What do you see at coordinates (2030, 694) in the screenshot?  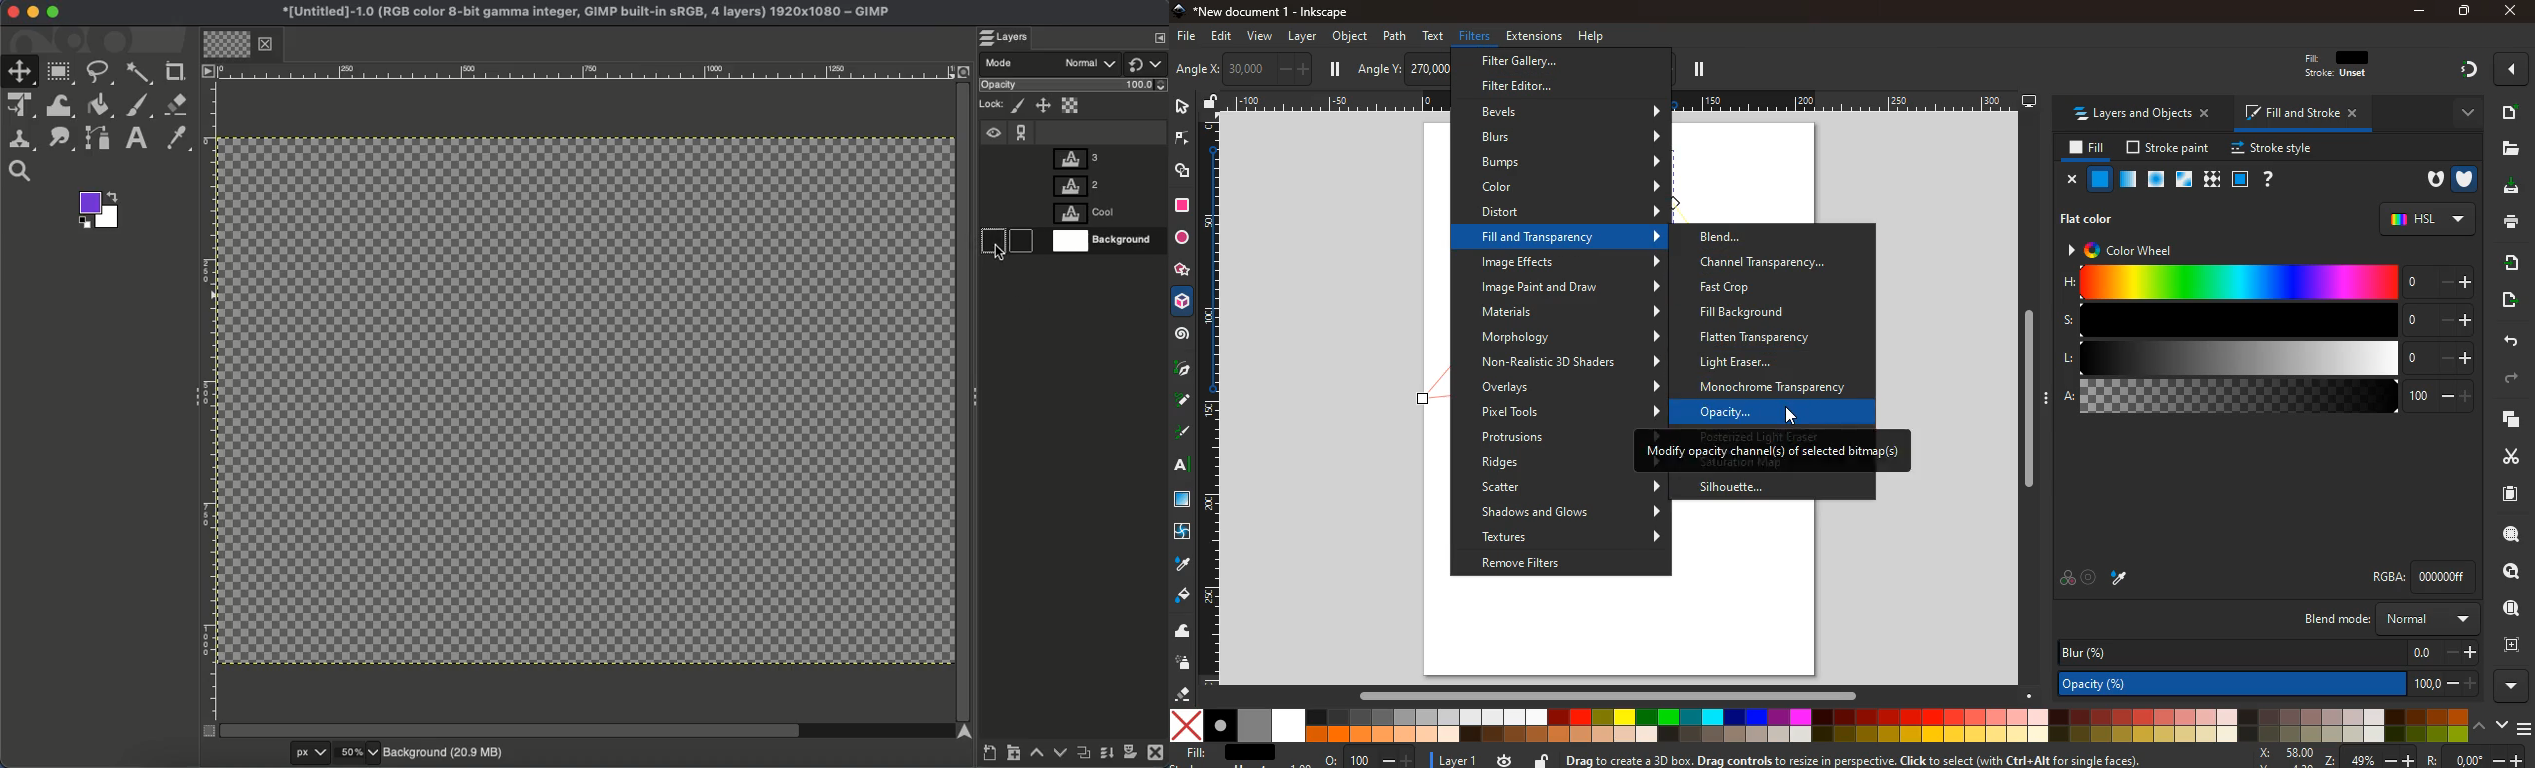 I see `Down` at bounding box center [2030, 694].